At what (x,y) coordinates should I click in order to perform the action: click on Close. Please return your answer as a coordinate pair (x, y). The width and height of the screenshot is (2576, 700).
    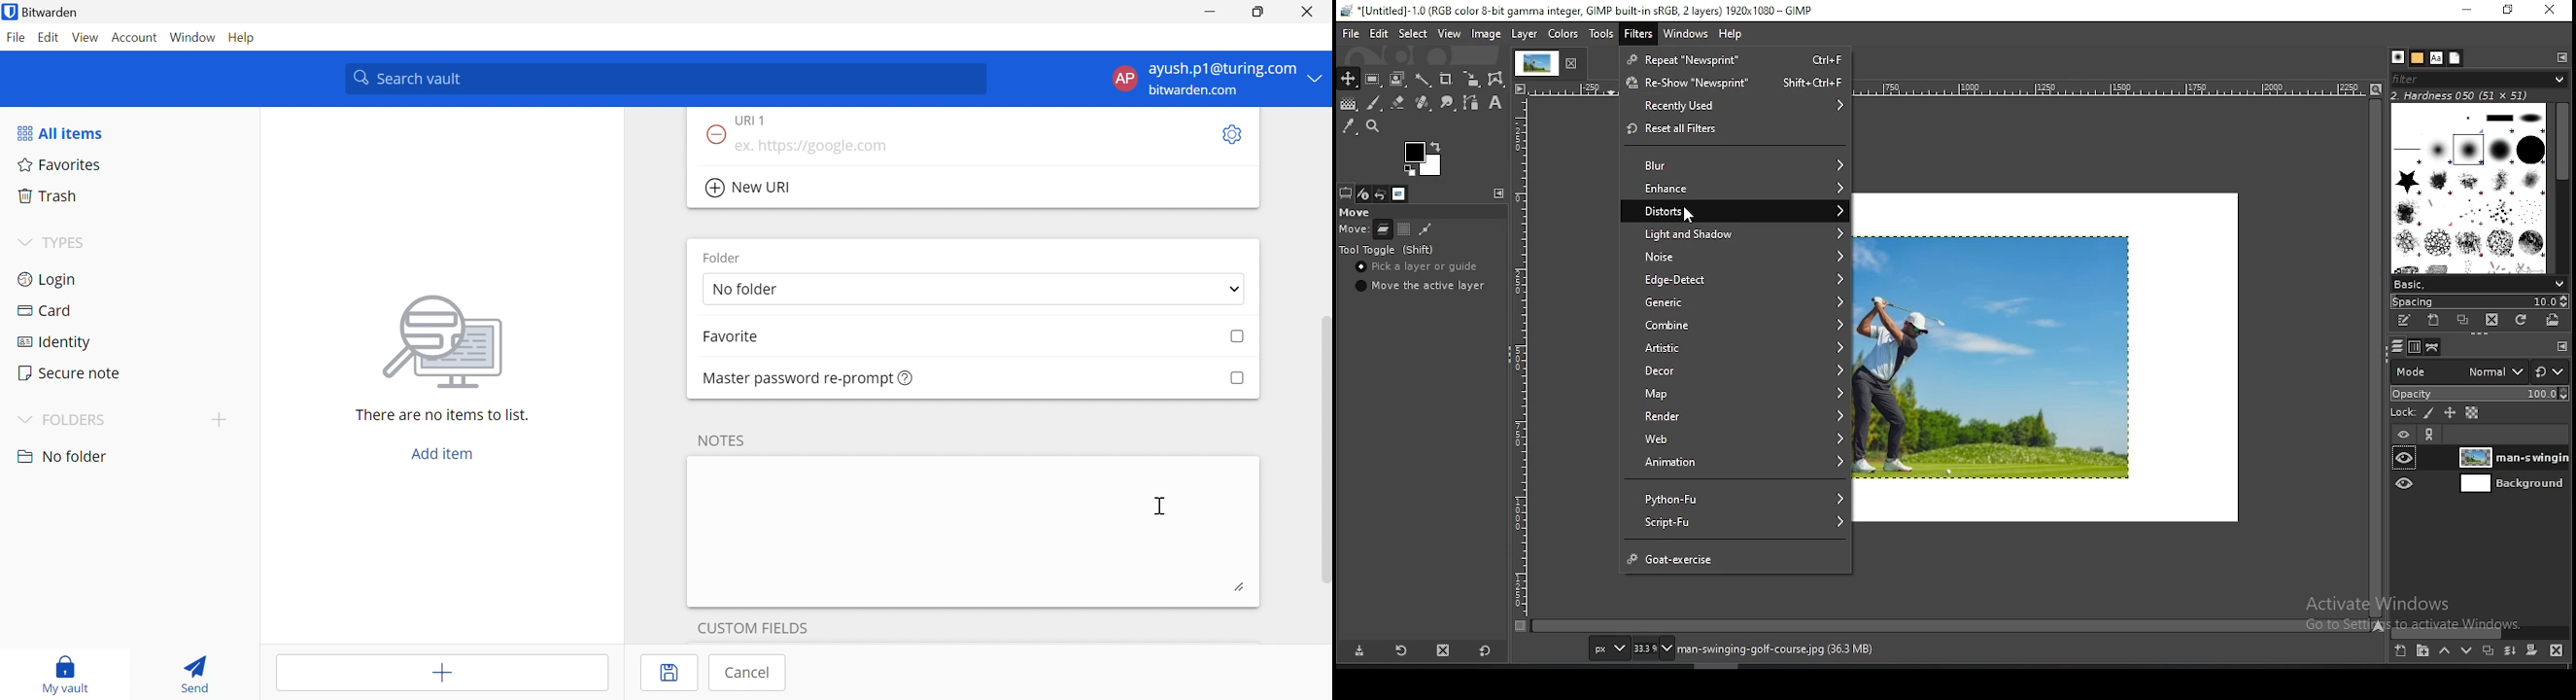
    Looking at the image, I should click on (1310, 12).